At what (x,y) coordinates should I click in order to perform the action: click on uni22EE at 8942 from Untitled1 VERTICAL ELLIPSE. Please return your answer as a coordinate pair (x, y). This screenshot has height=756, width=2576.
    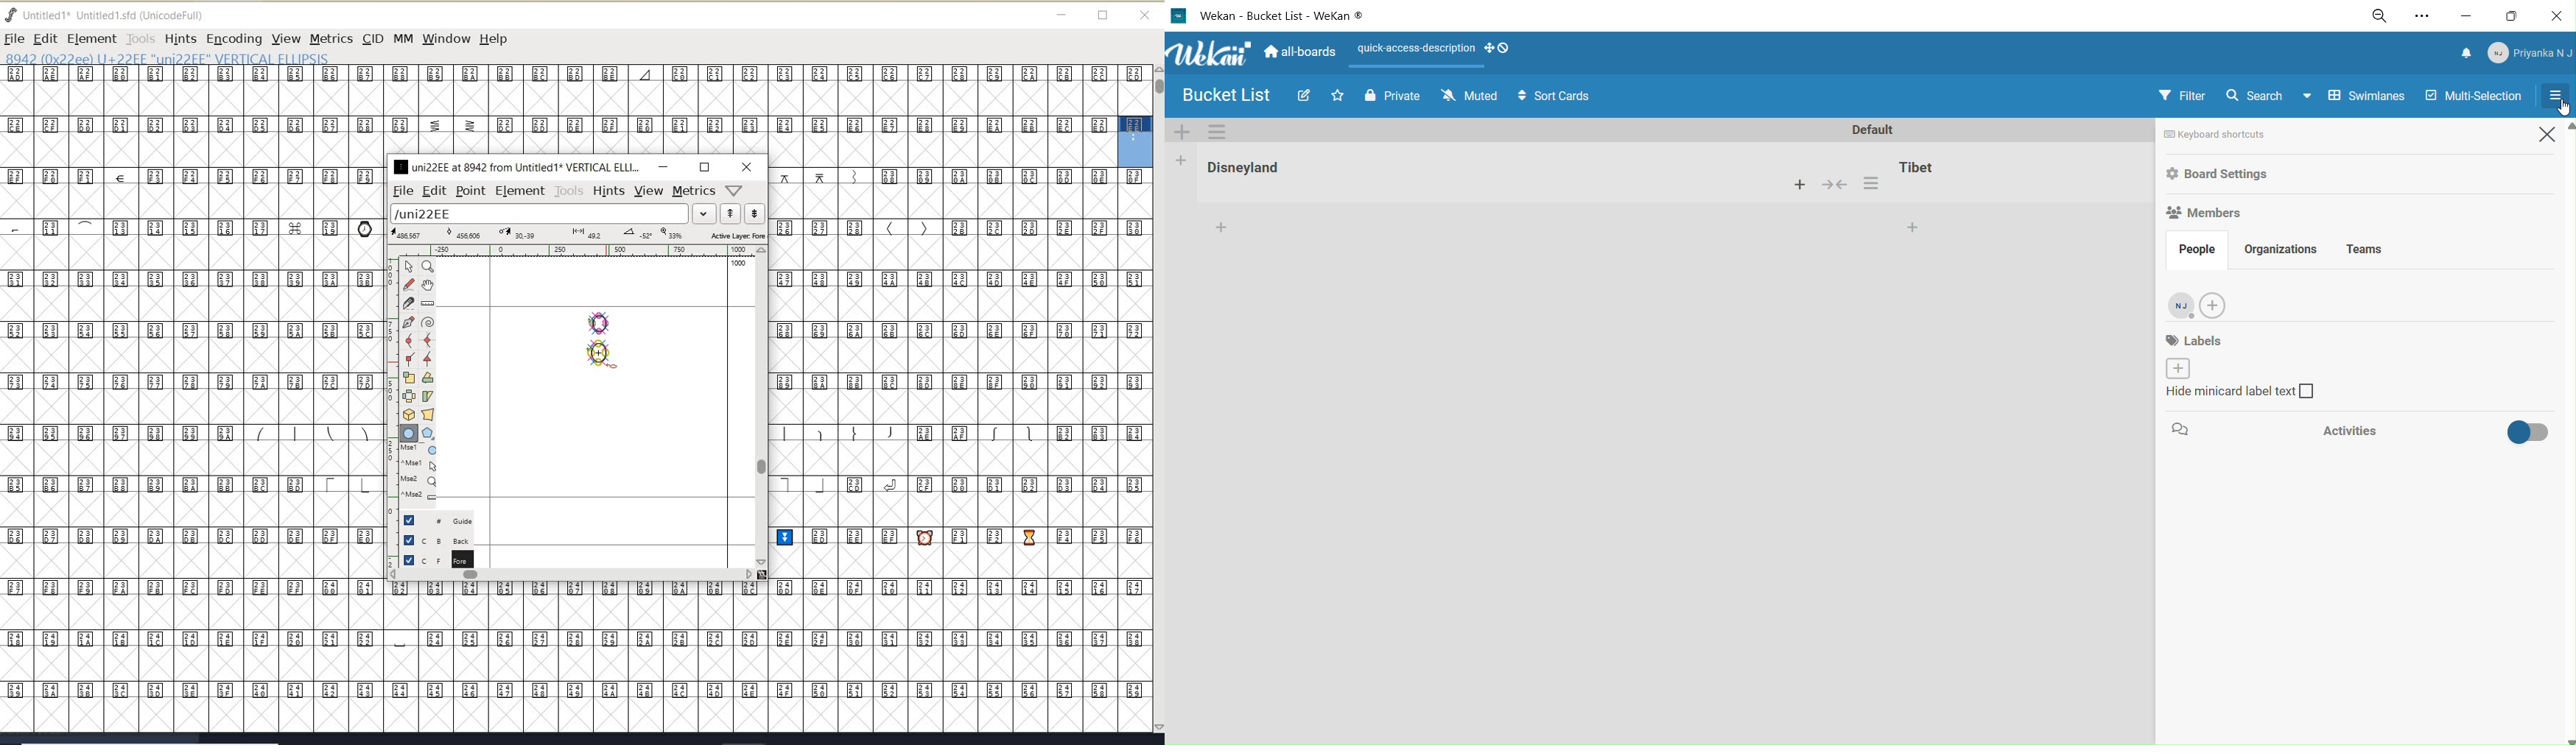
    Looking at the image, I should click on (518, 166).